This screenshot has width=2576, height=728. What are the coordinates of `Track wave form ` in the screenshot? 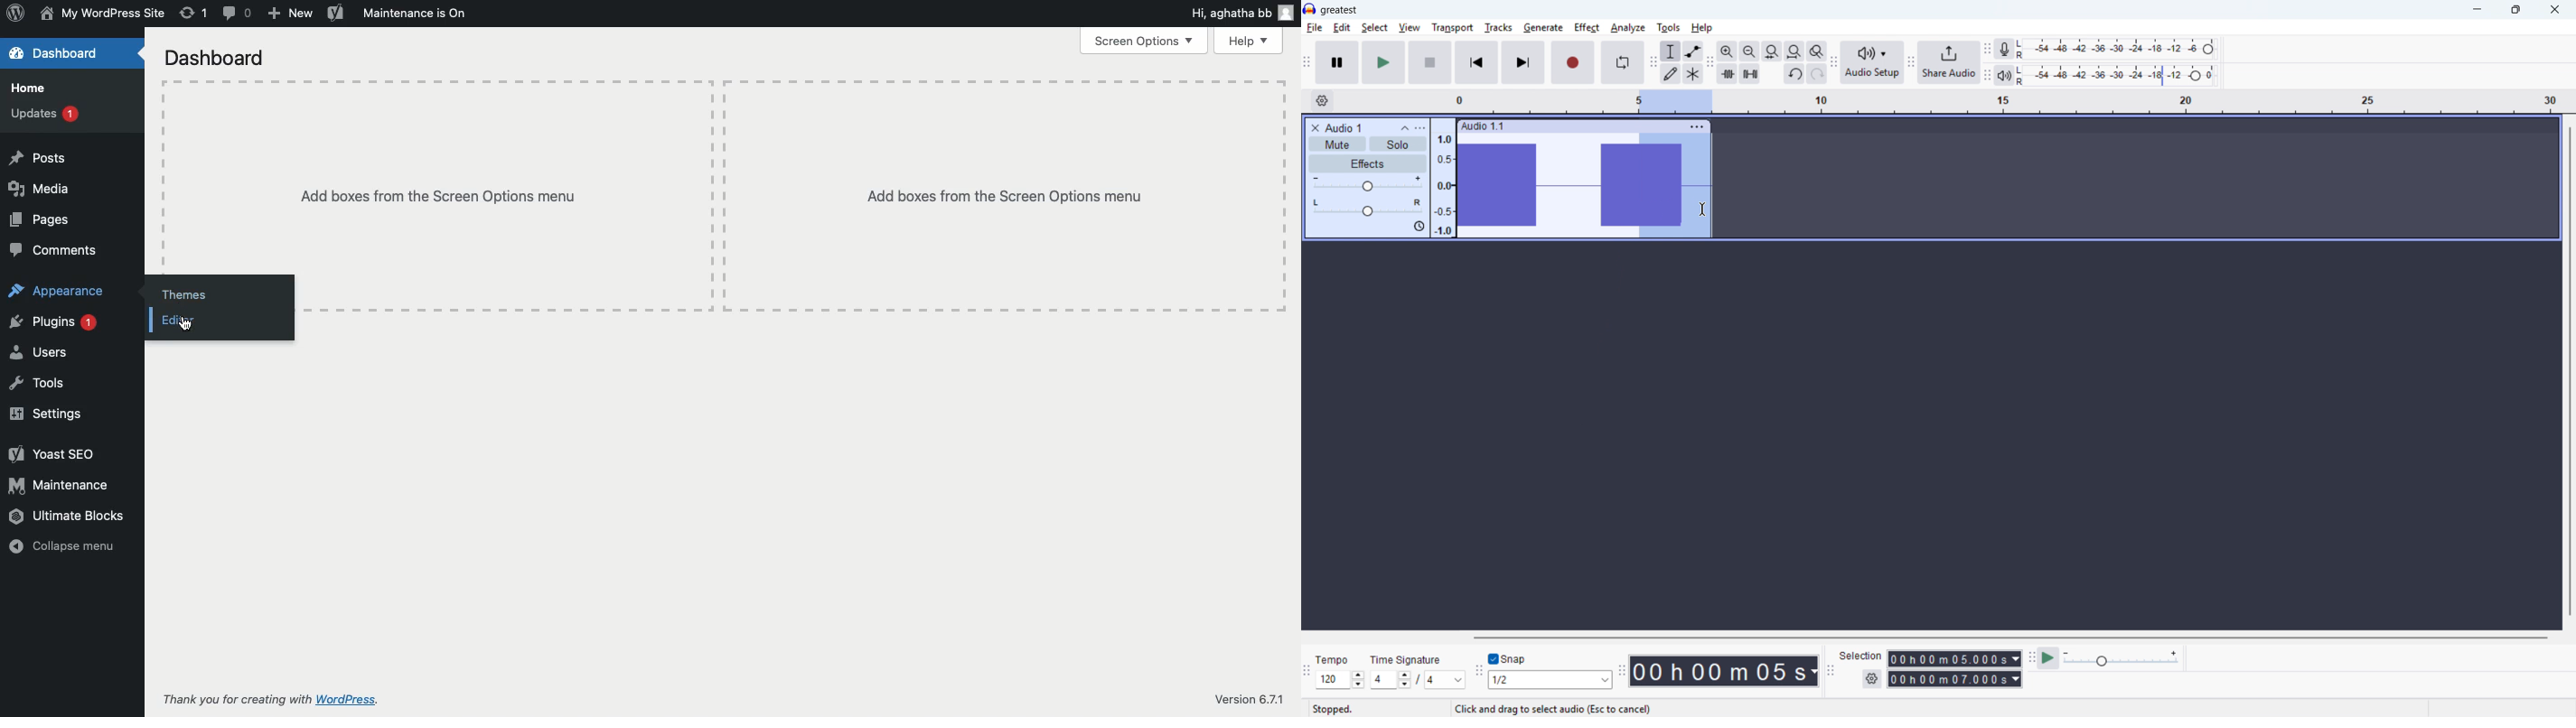 It's located at (1545, 186).